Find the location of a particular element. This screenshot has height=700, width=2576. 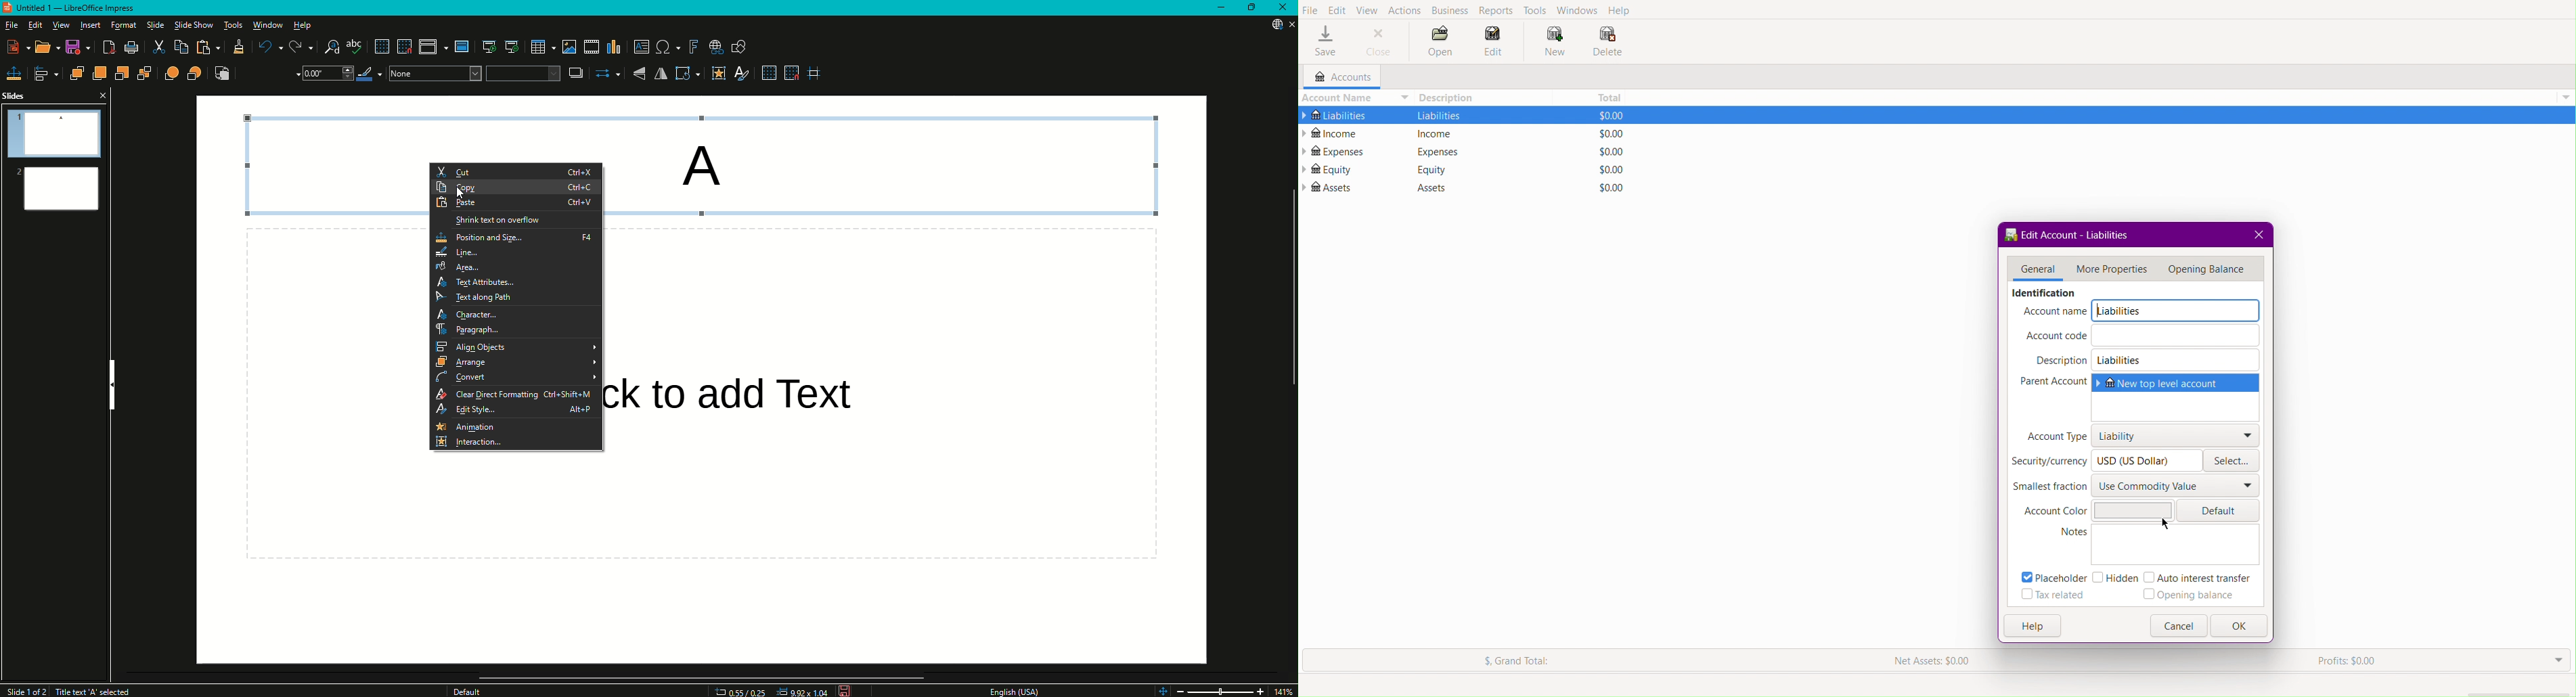

Close is located at coordinates (2256, 236).